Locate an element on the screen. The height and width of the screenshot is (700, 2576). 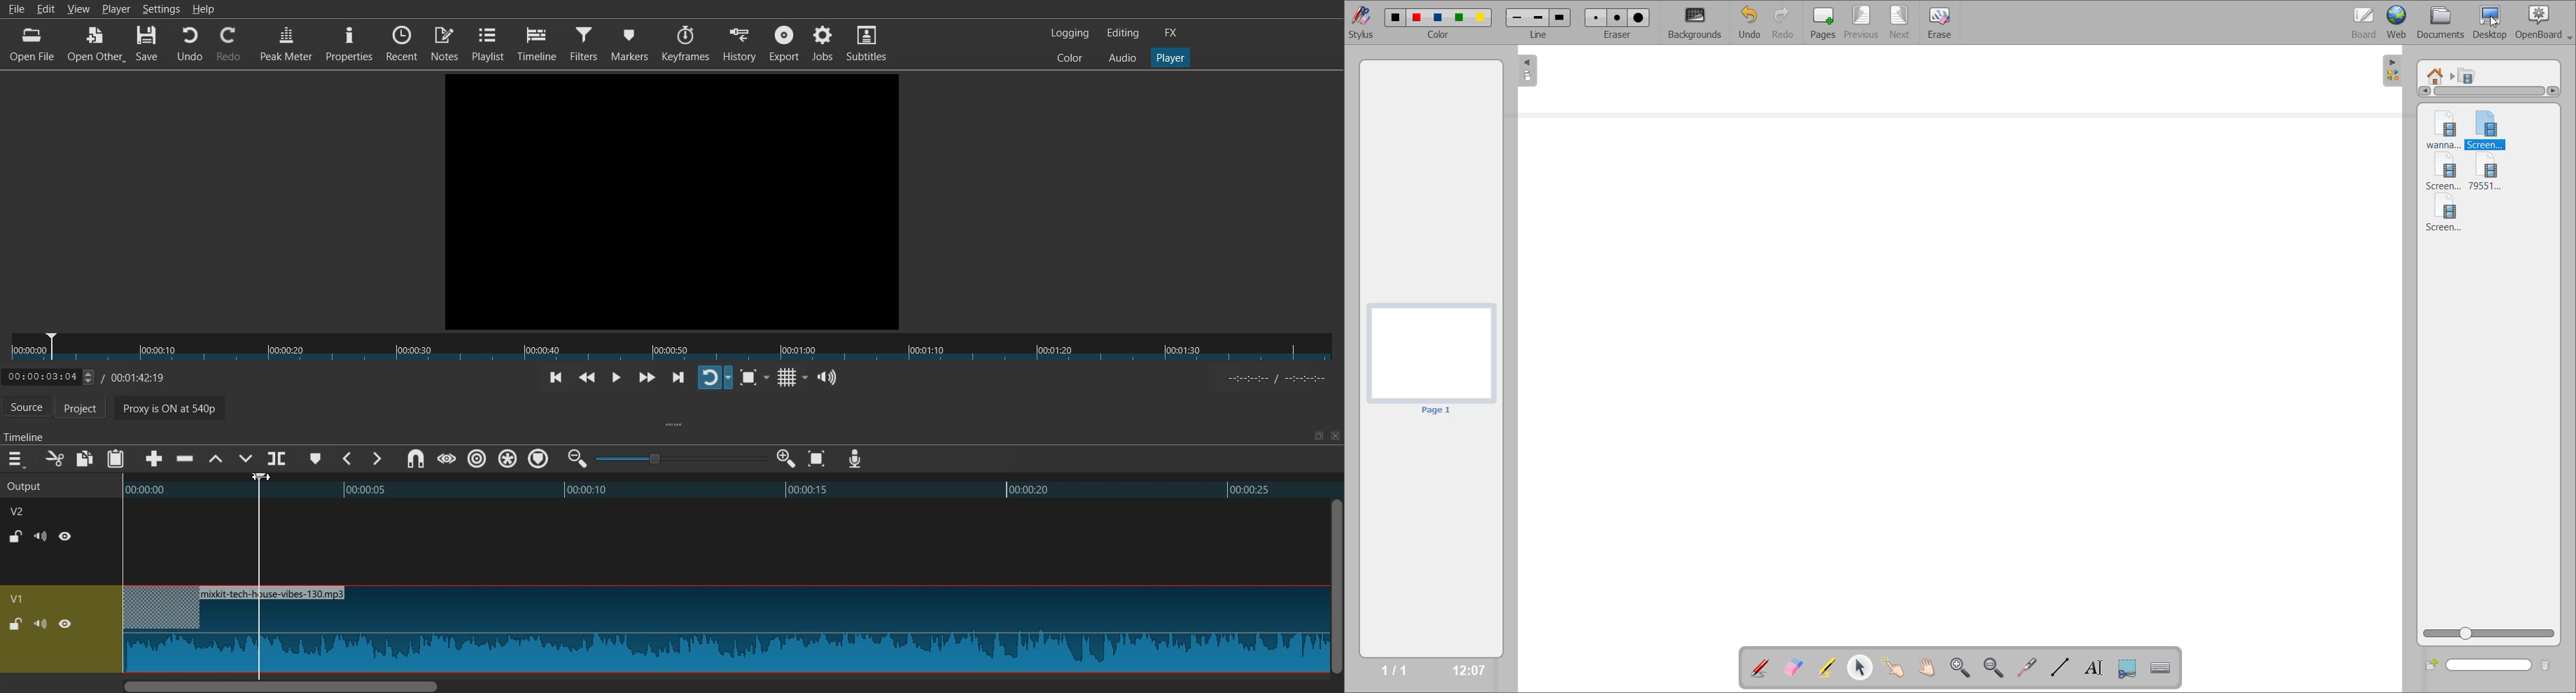
Notes is located at coordinates (444, 42).